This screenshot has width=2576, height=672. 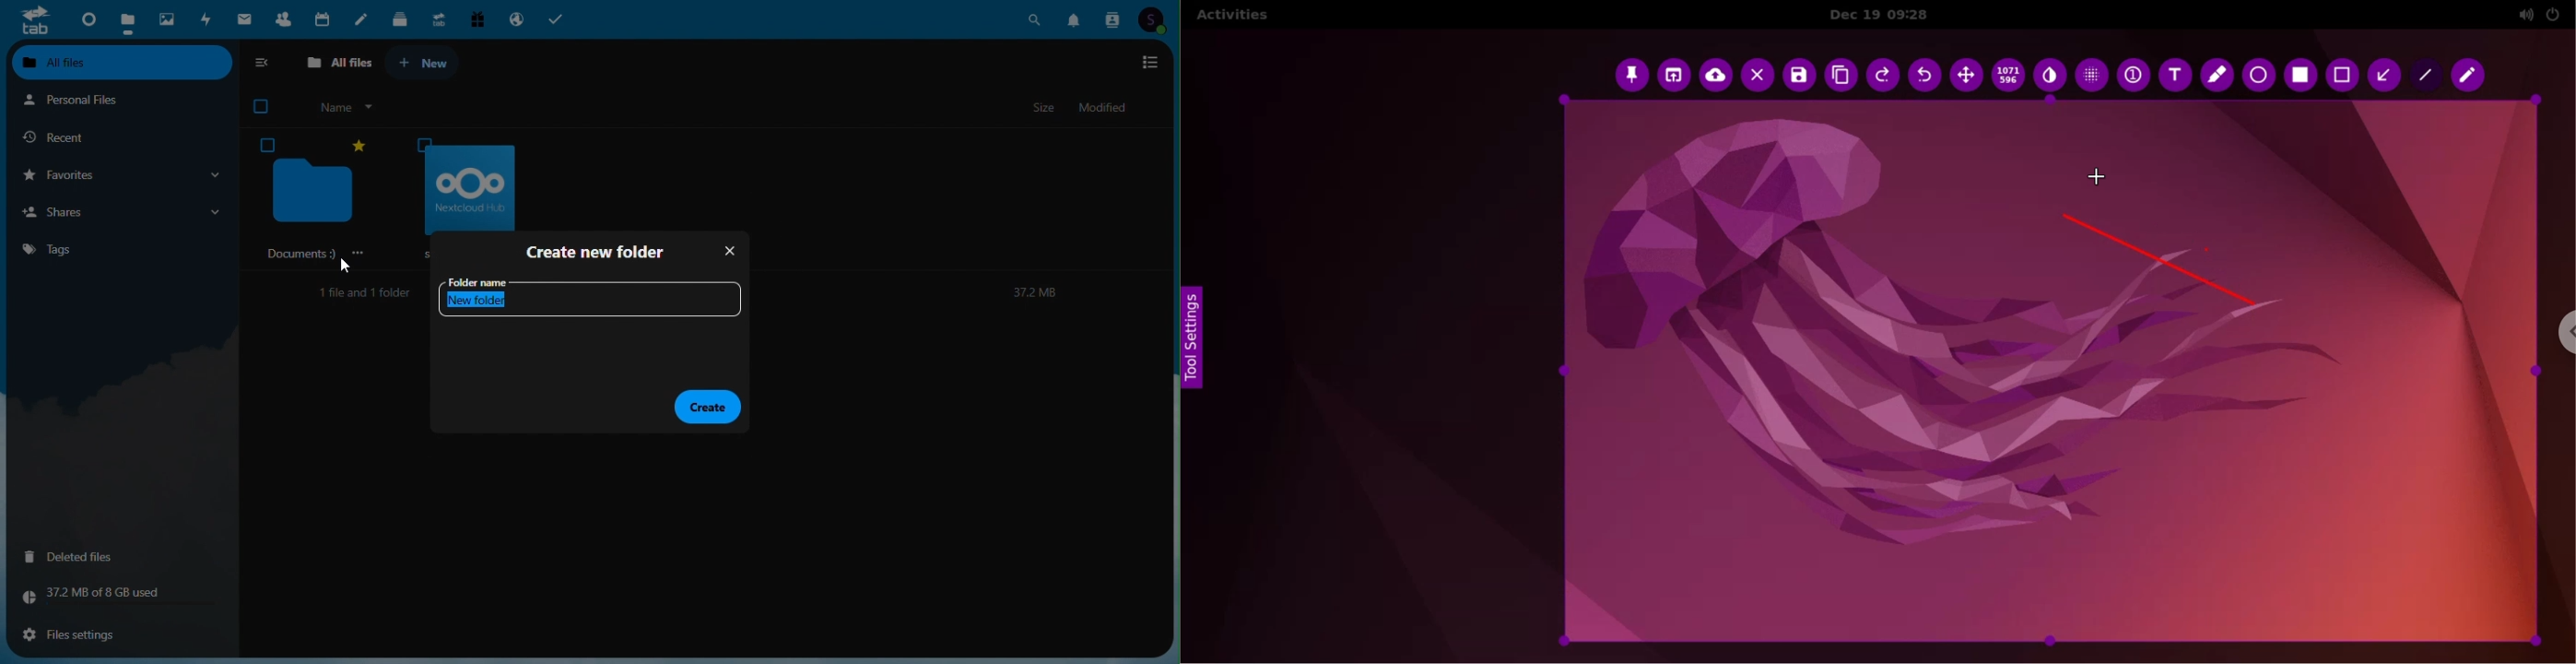 What do you see at coordinates (86, 20) in the screenshot?
I see `Dashboard` at bounding box center [86, 20].